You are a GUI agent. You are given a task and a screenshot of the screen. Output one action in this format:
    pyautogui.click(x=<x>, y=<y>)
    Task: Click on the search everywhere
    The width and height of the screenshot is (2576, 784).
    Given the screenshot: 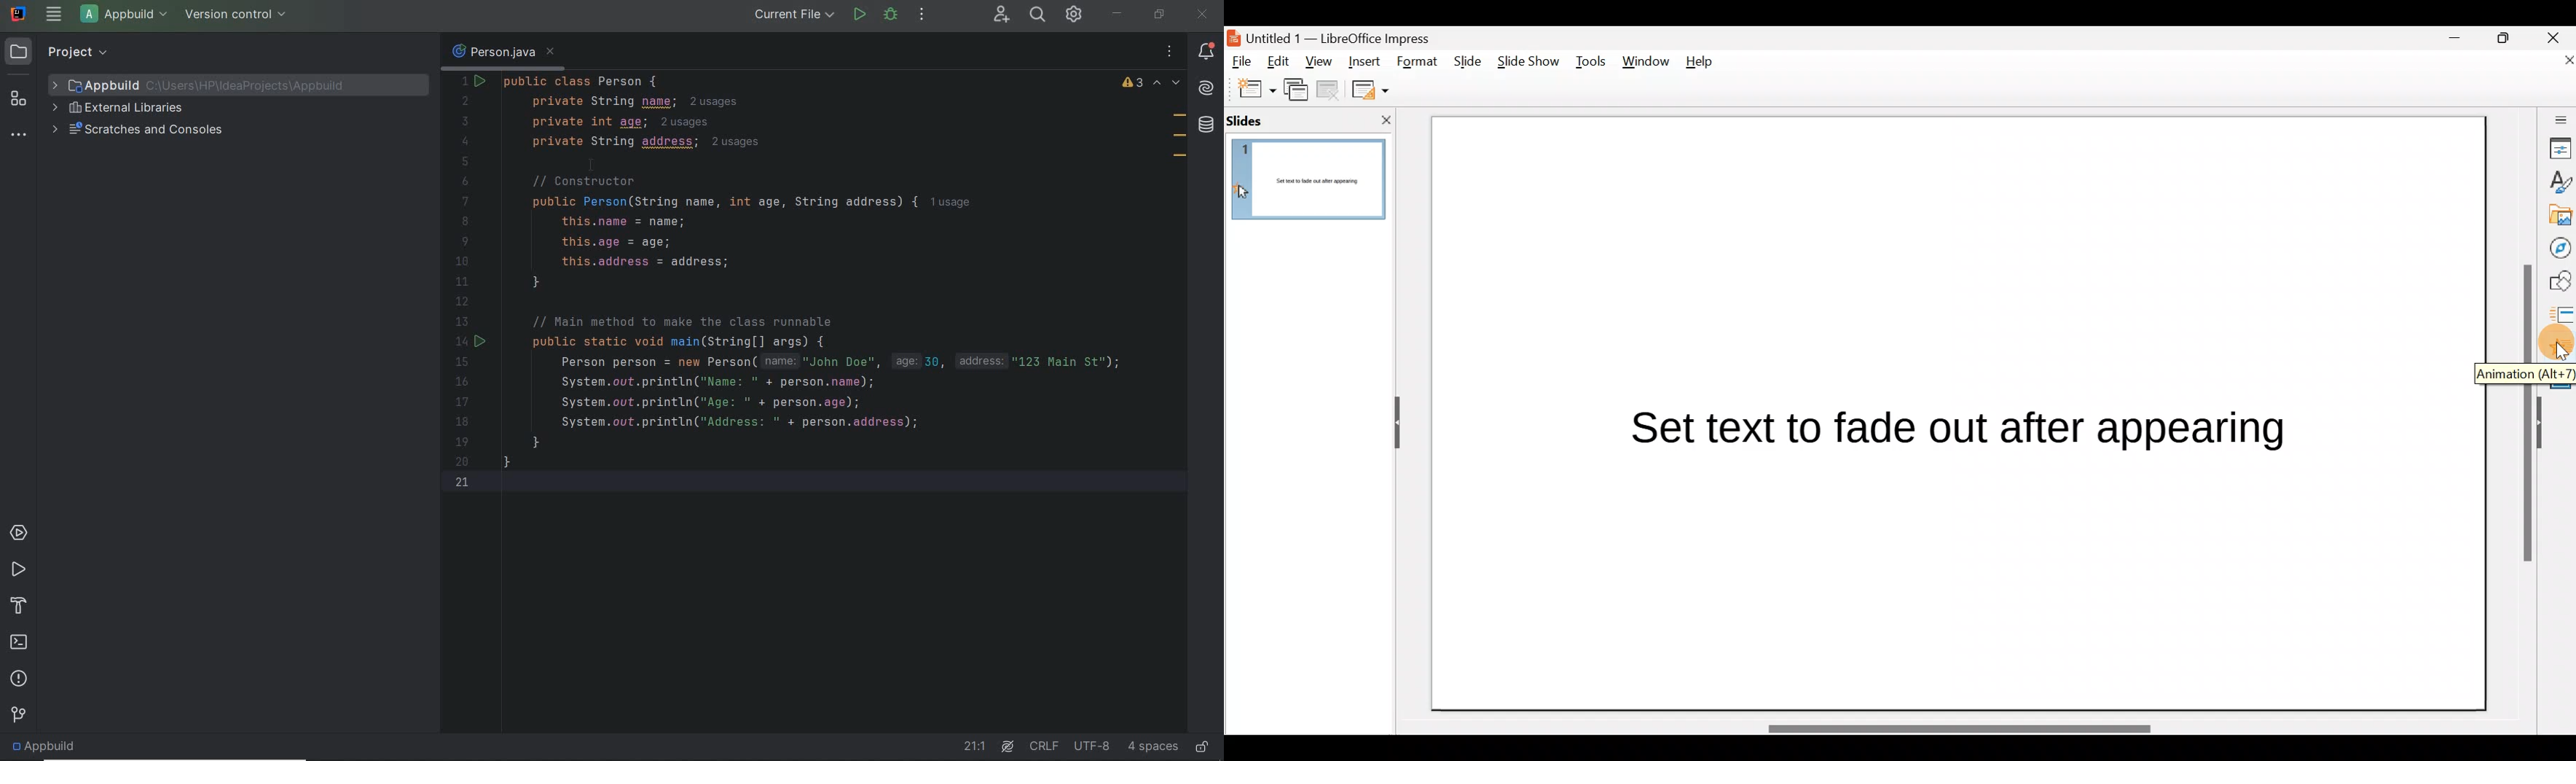 What is the action you would take?
    pyautogui.click(x=1039, y=16)
    